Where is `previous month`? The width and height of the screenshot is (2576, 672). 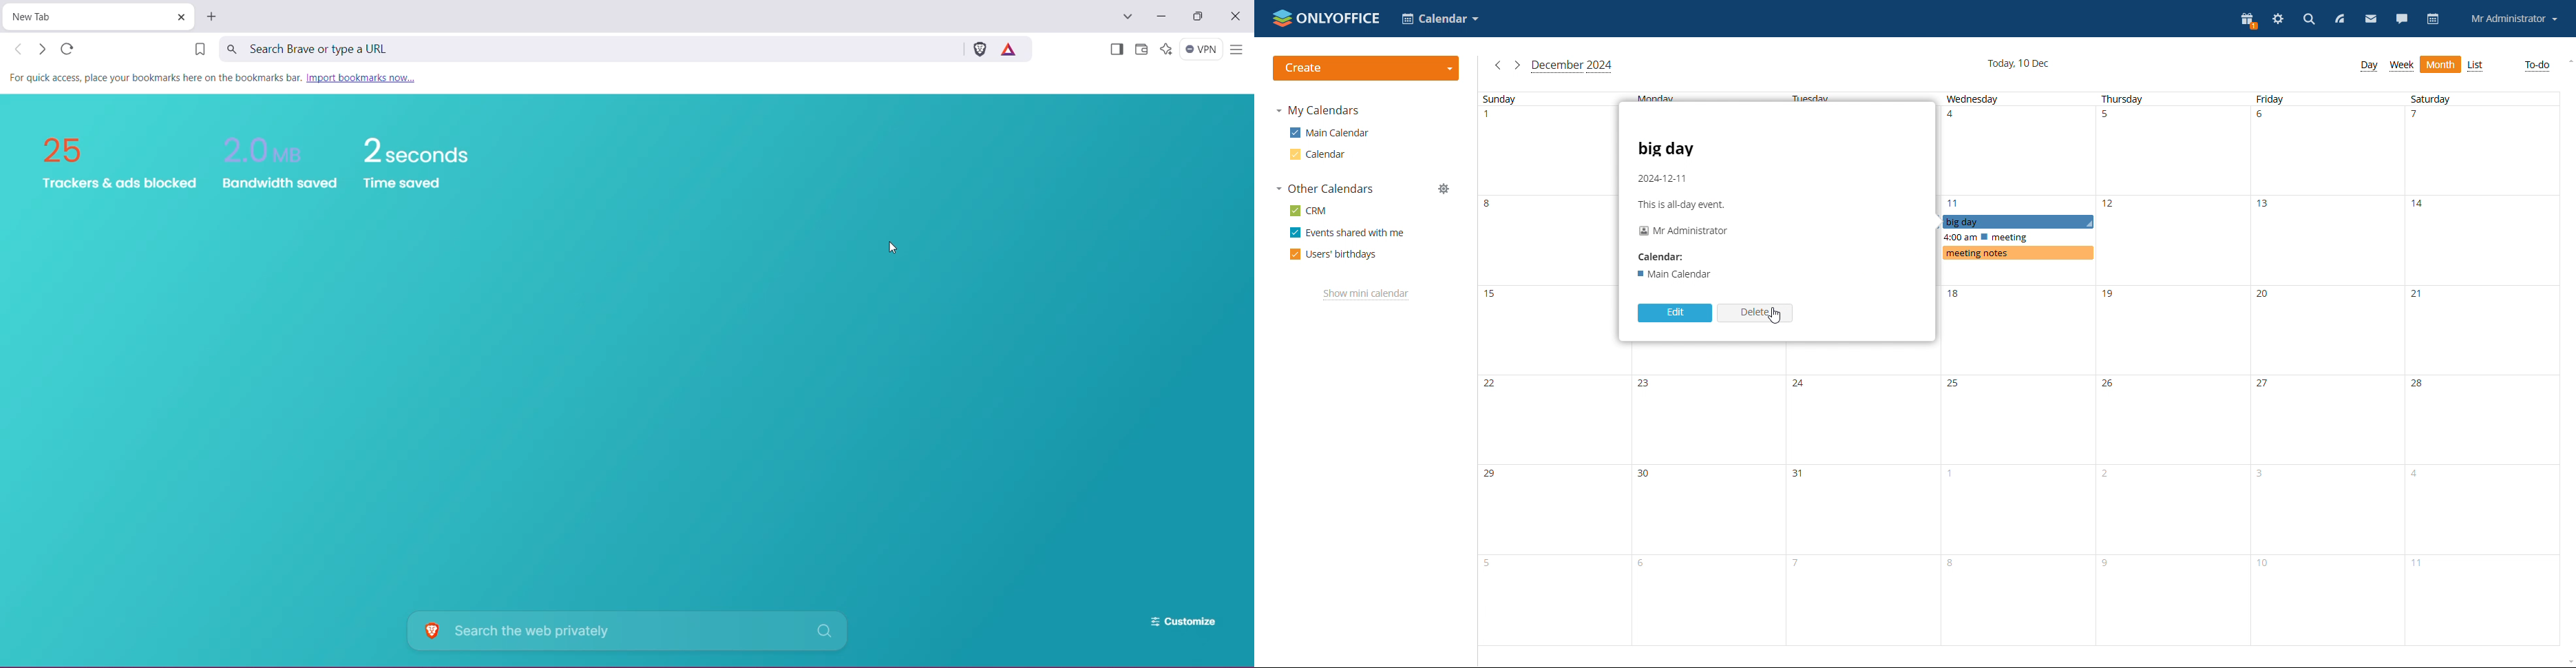 previous month is located at coordinates (1497, 65).